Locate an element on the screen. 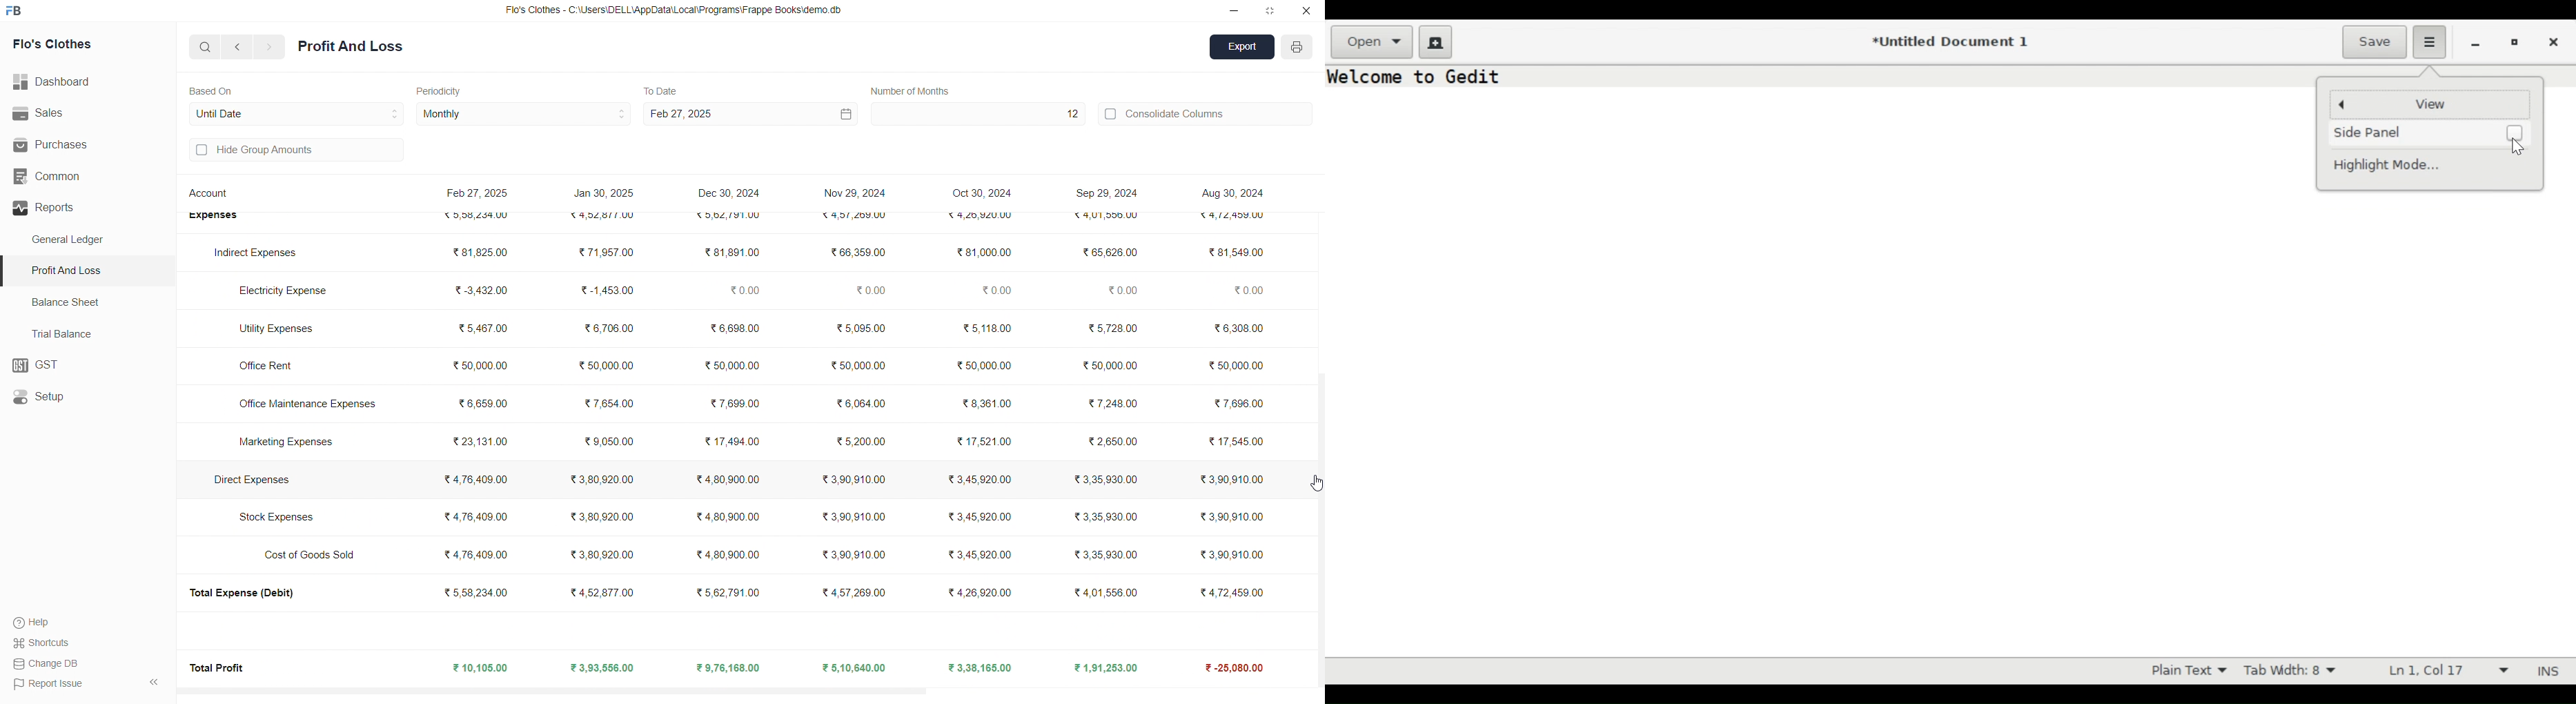  Help is located at coordinates (38, 622).